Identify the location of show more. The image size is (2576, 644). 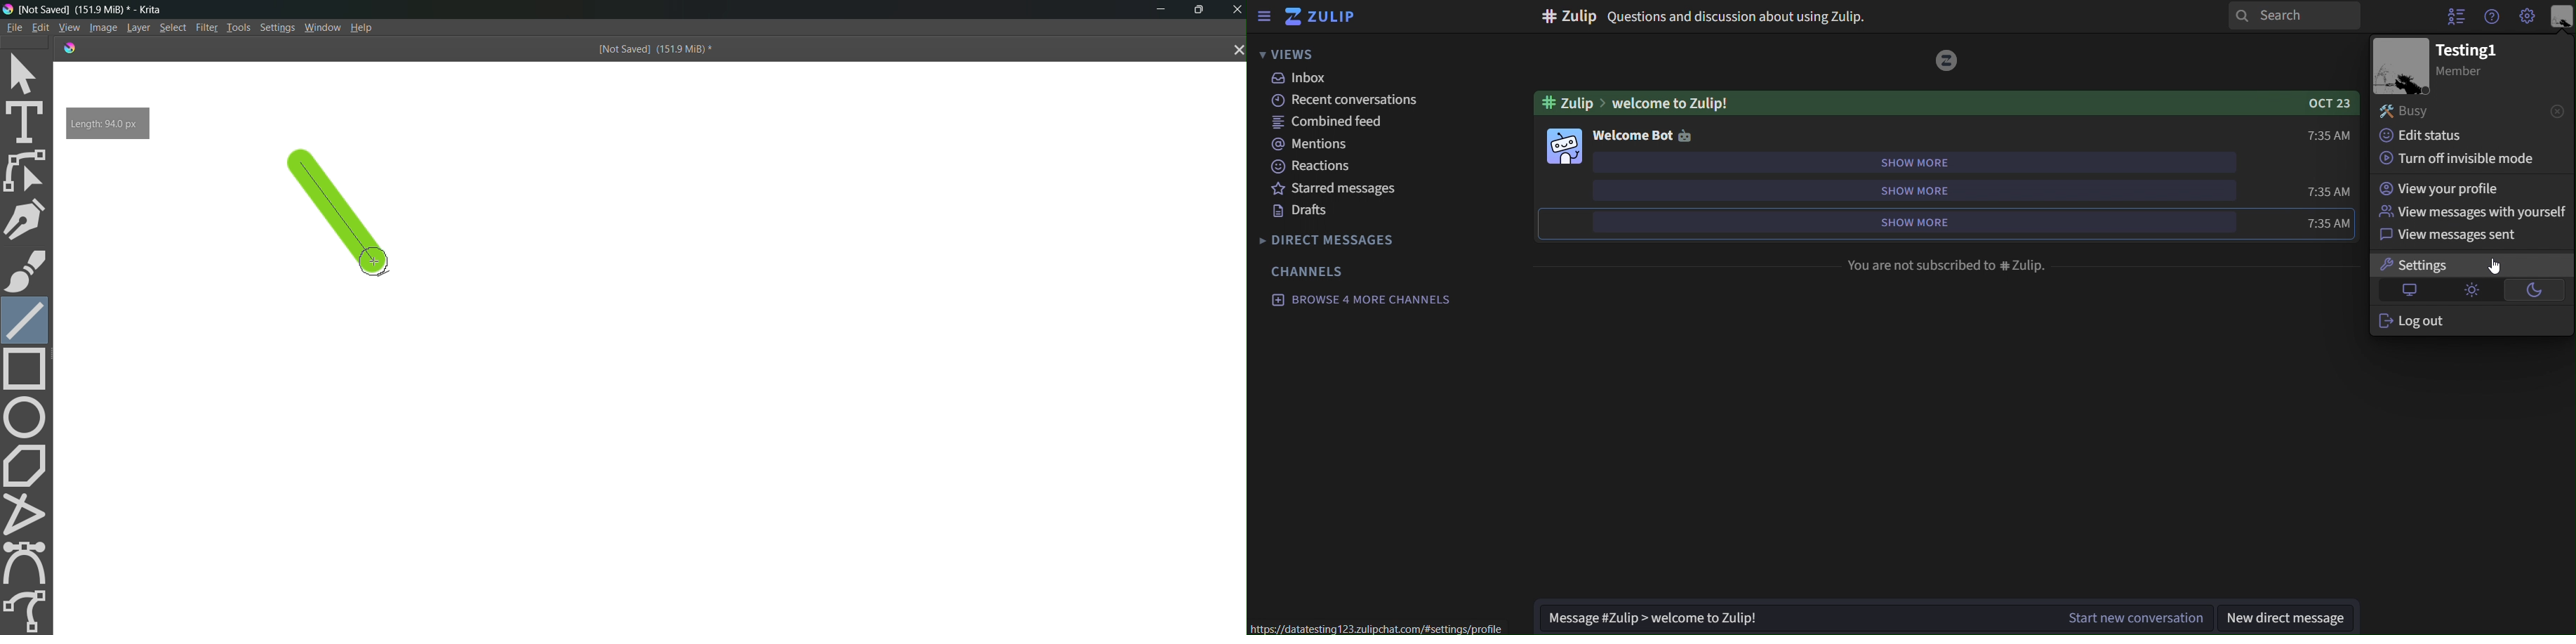
(1934, 161).